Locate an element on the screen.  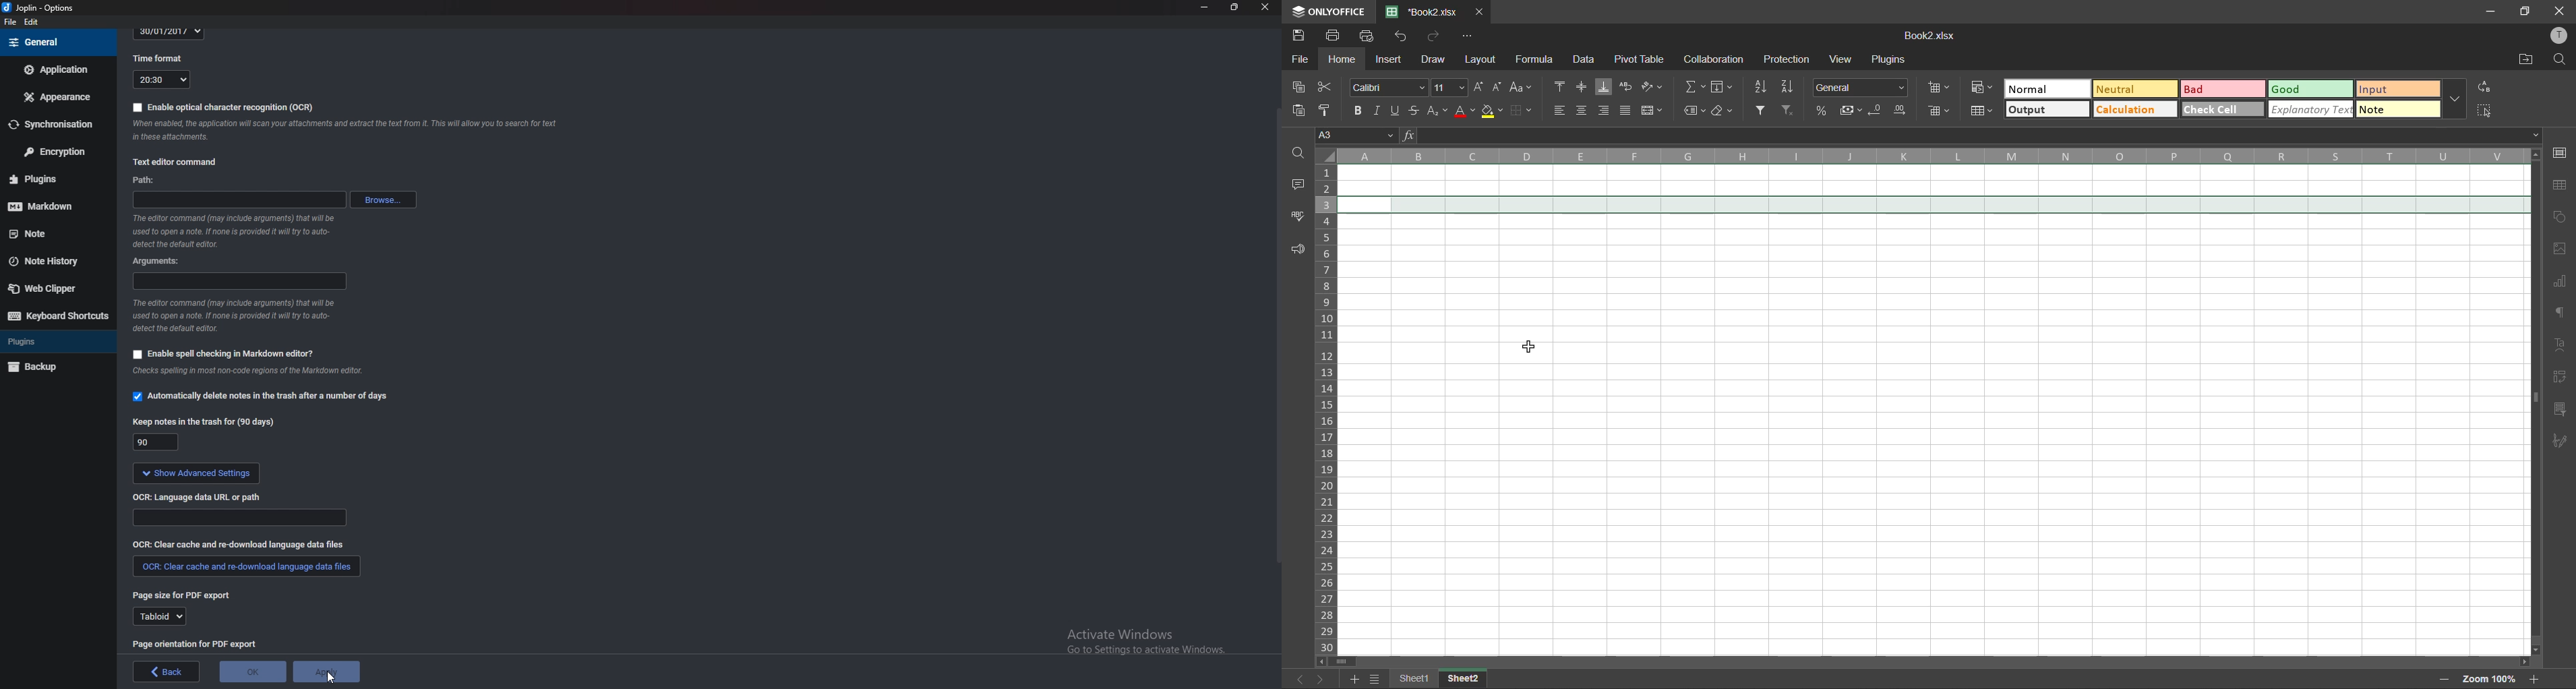
Application is located at coordinates (57, 69).